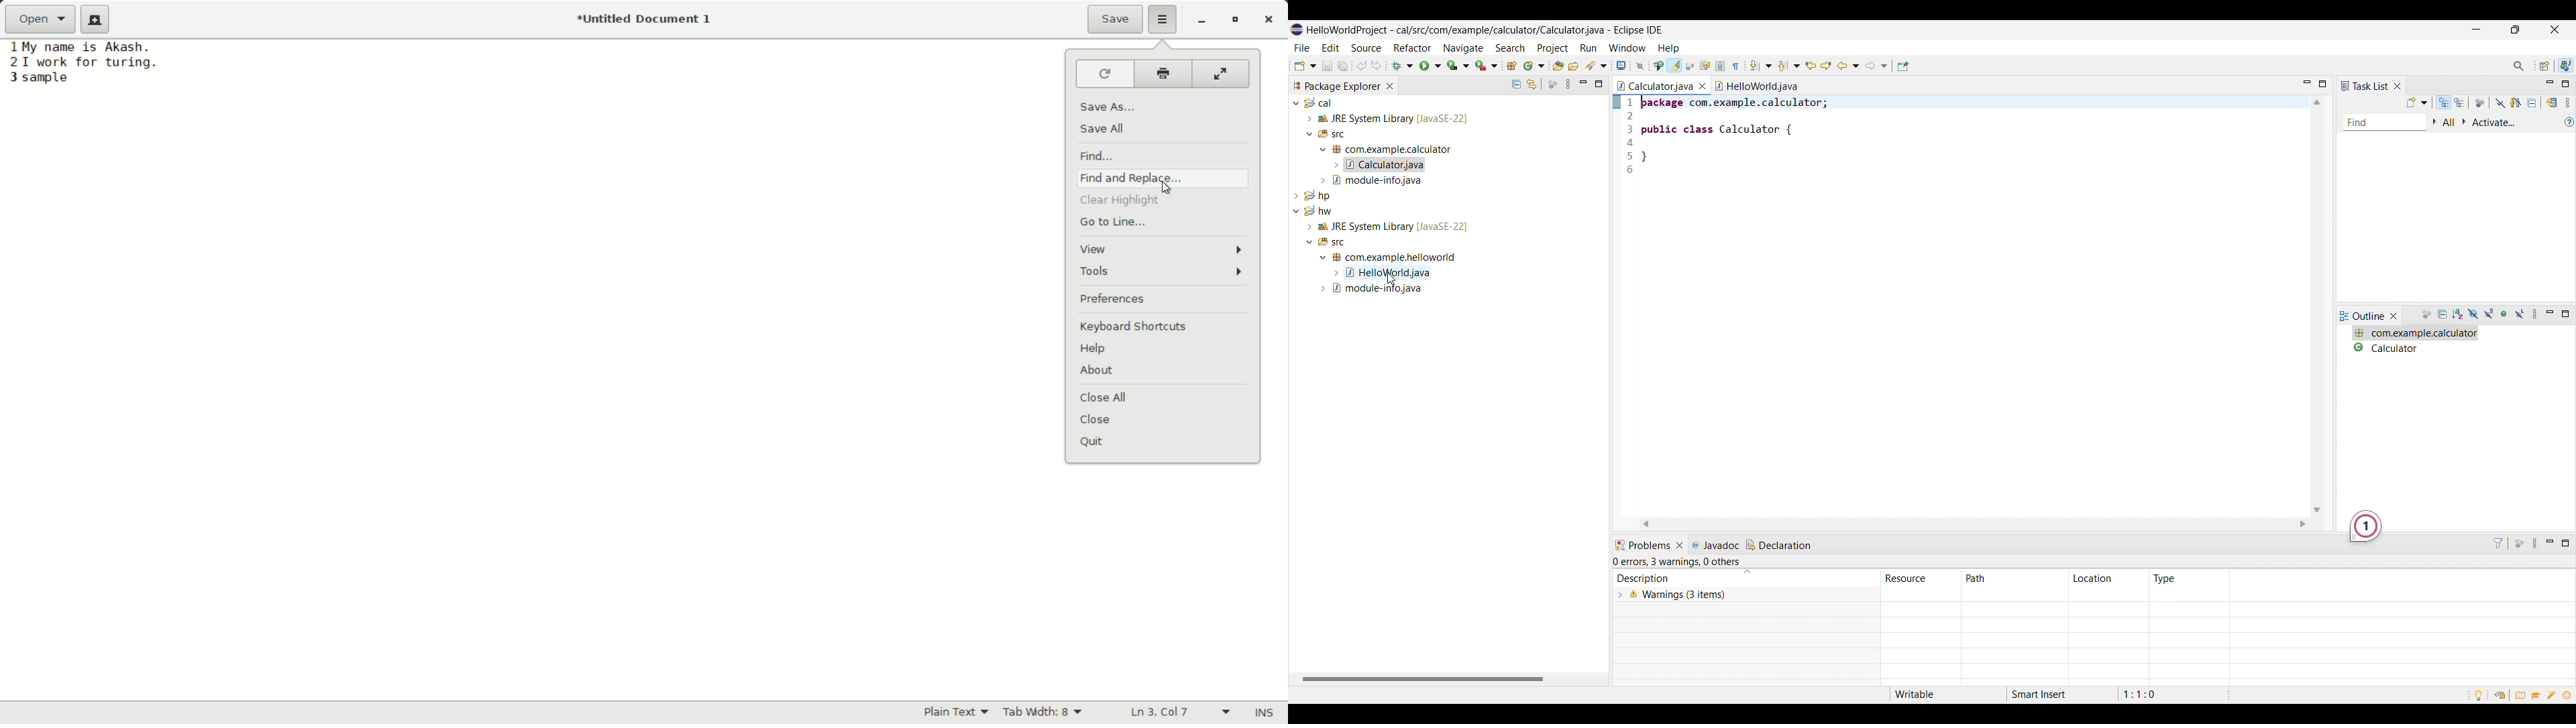  I want to click on Select active task, so click(2465, 122).